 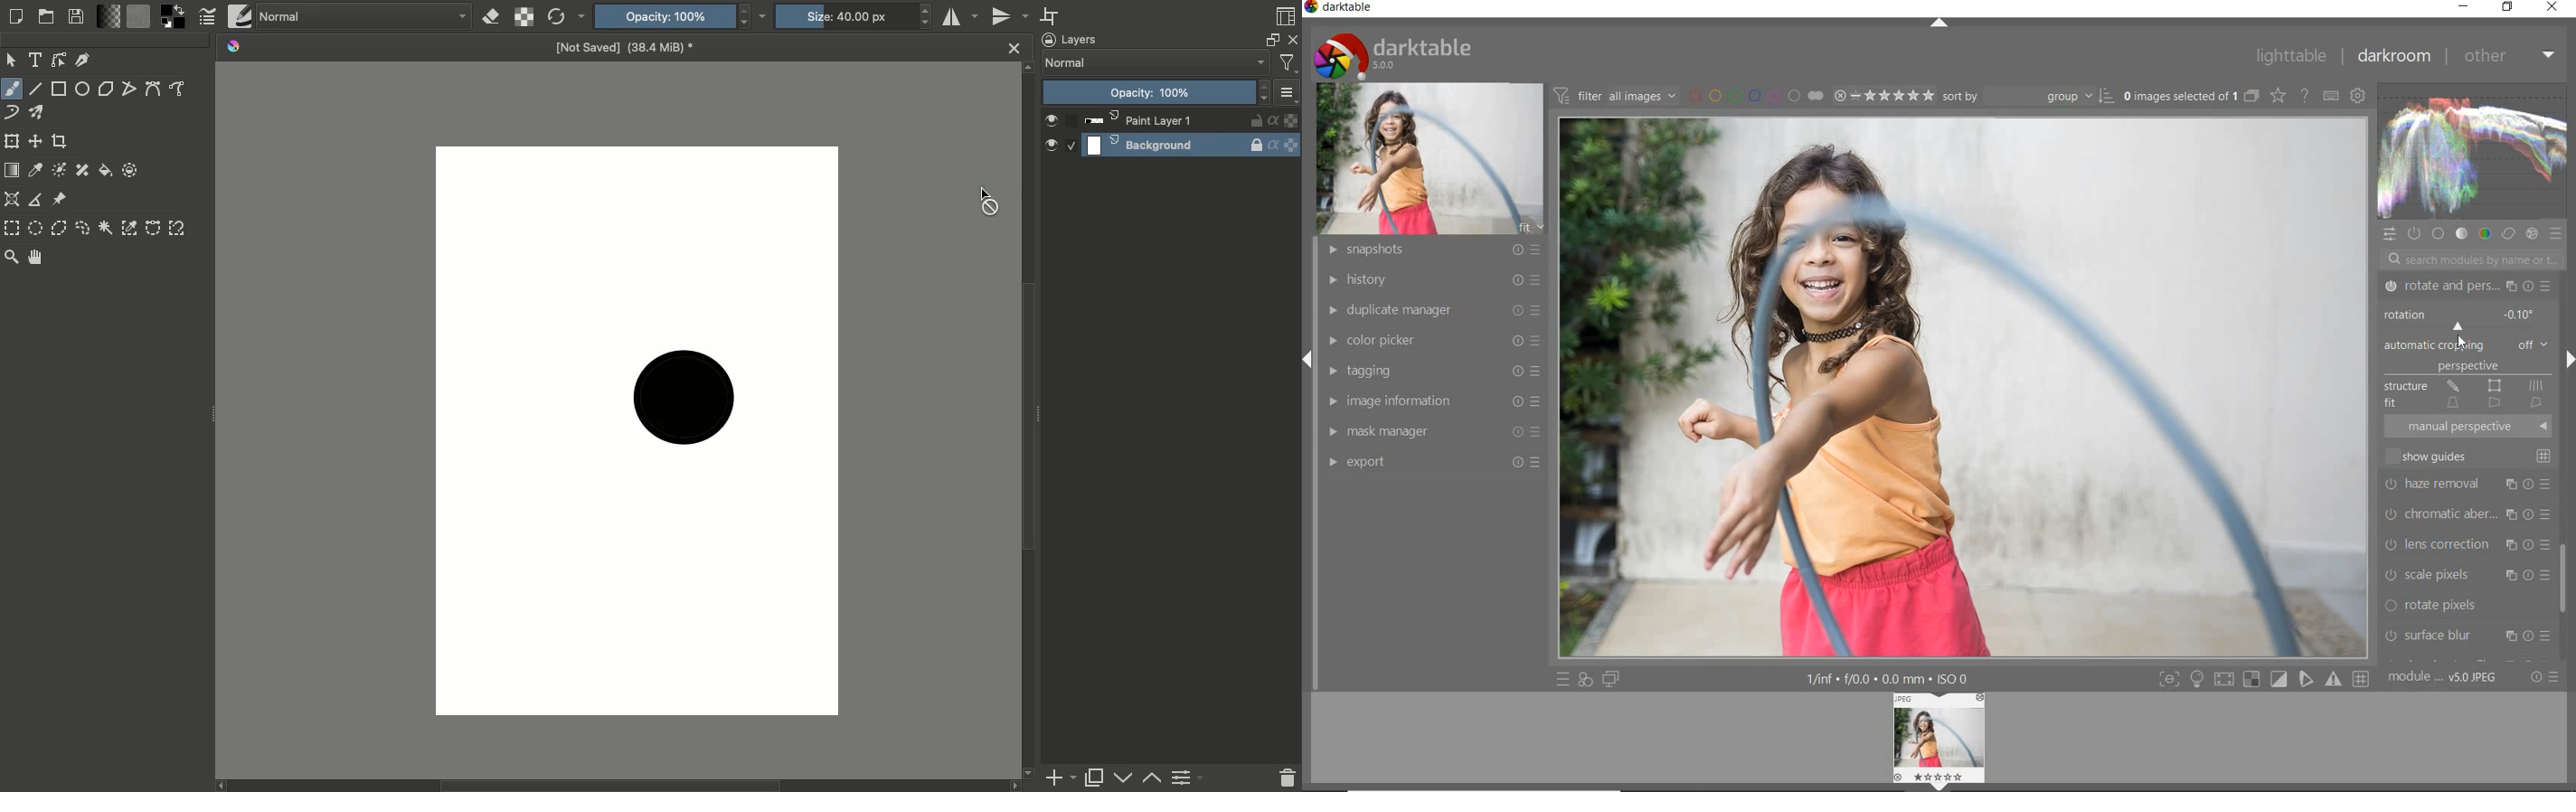 What do you see at coordinates (1433, 403) in the screenshot?
I see `image information` at bounding box center [1433, 403].